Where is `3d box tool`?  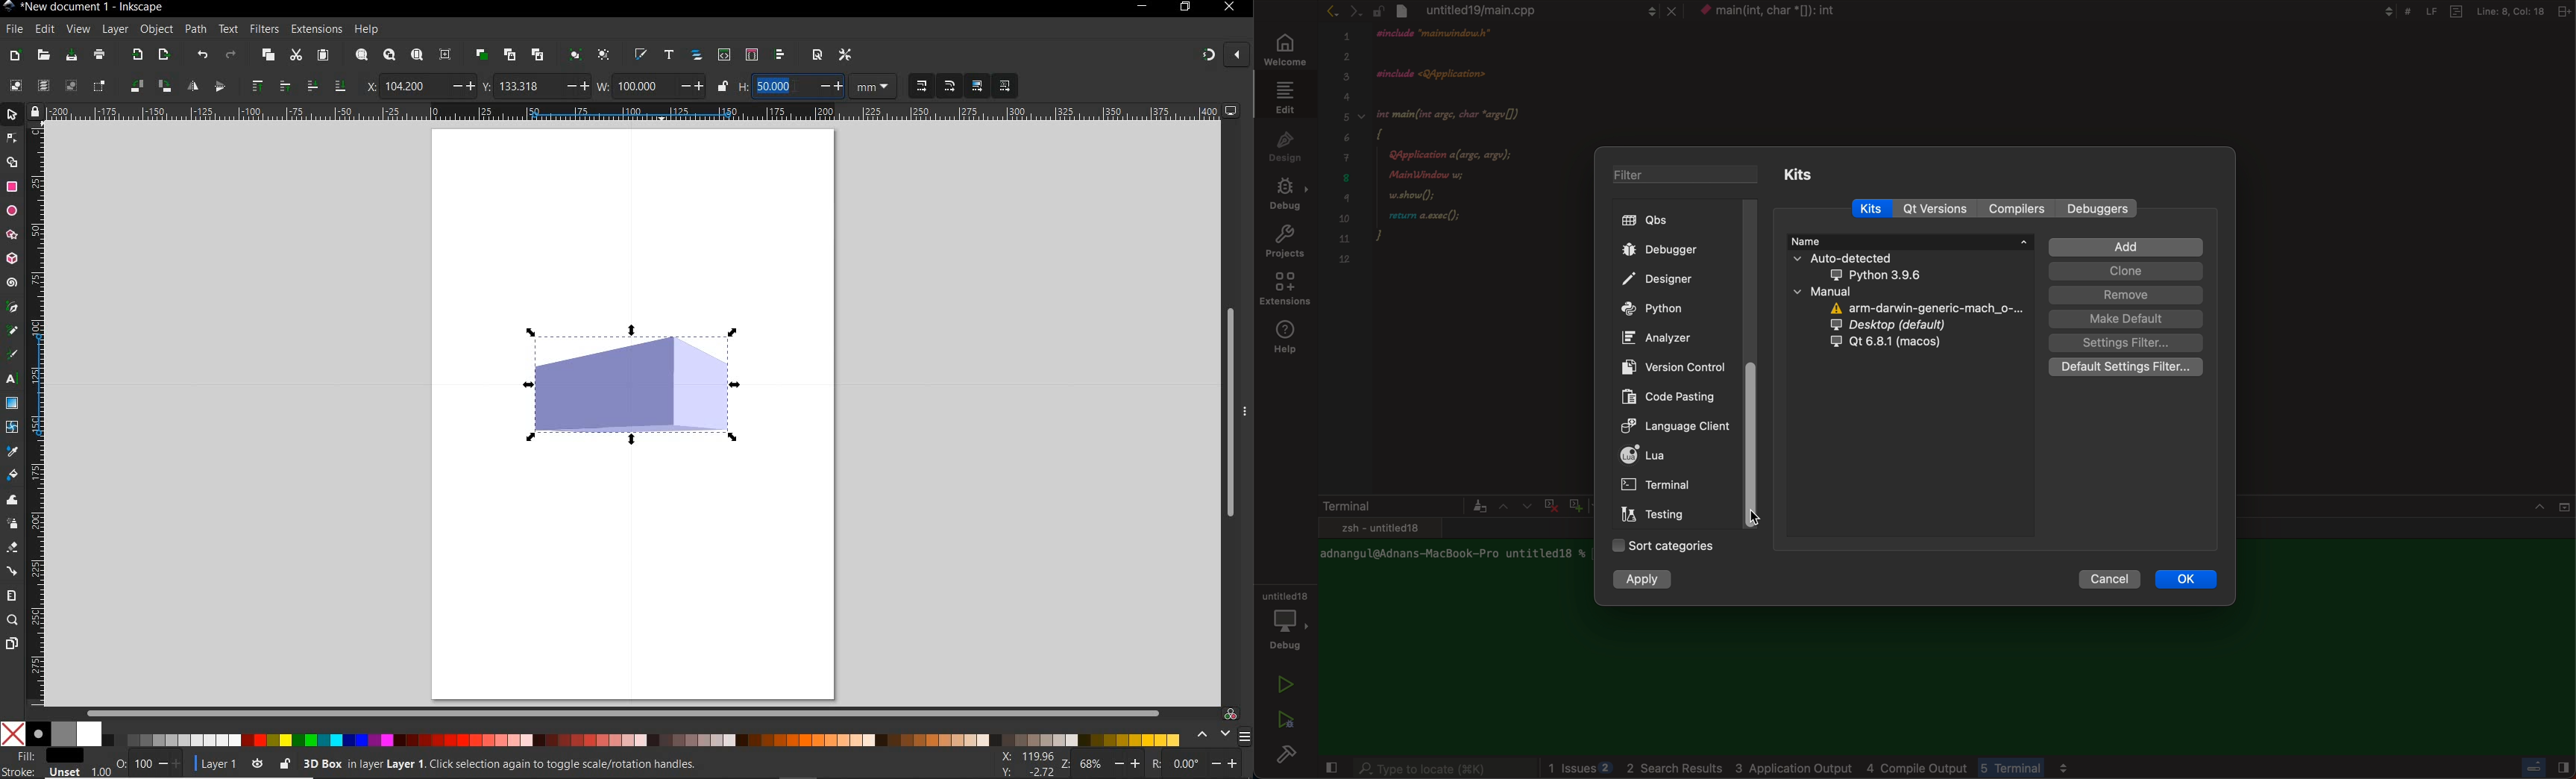
3d box tool is located at coordinates (11, 260).